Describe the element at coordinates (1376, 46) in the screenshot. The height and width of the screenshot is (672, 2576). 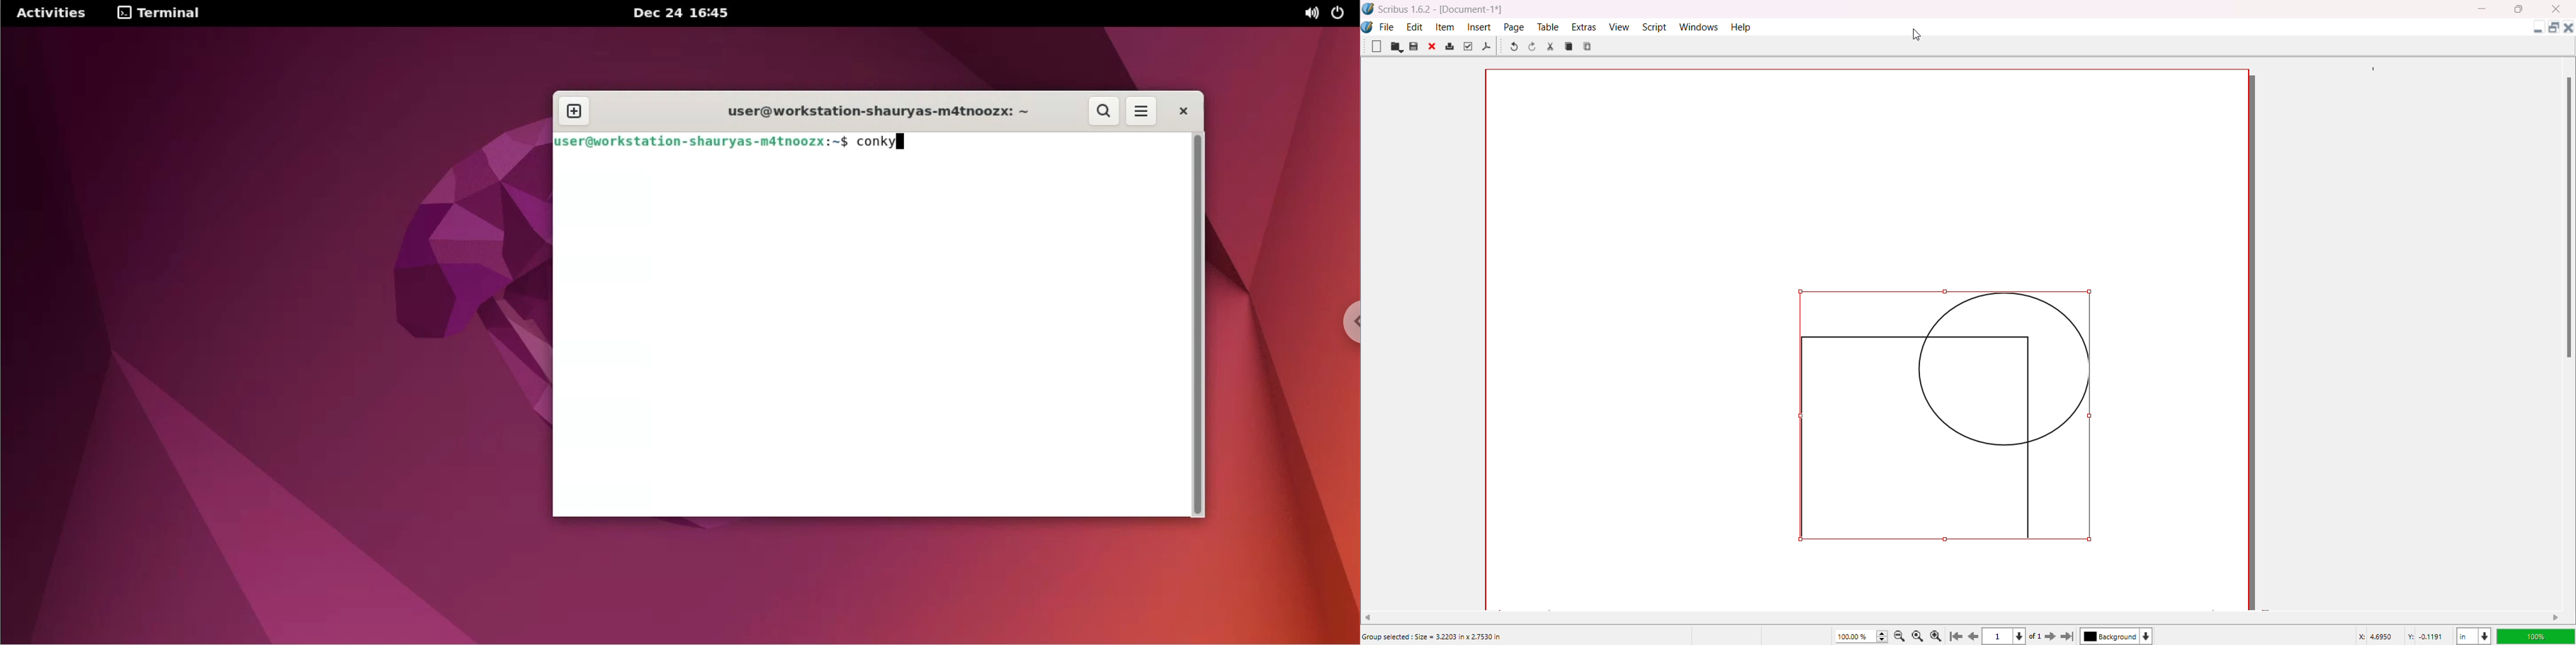
I see `New` at that location.